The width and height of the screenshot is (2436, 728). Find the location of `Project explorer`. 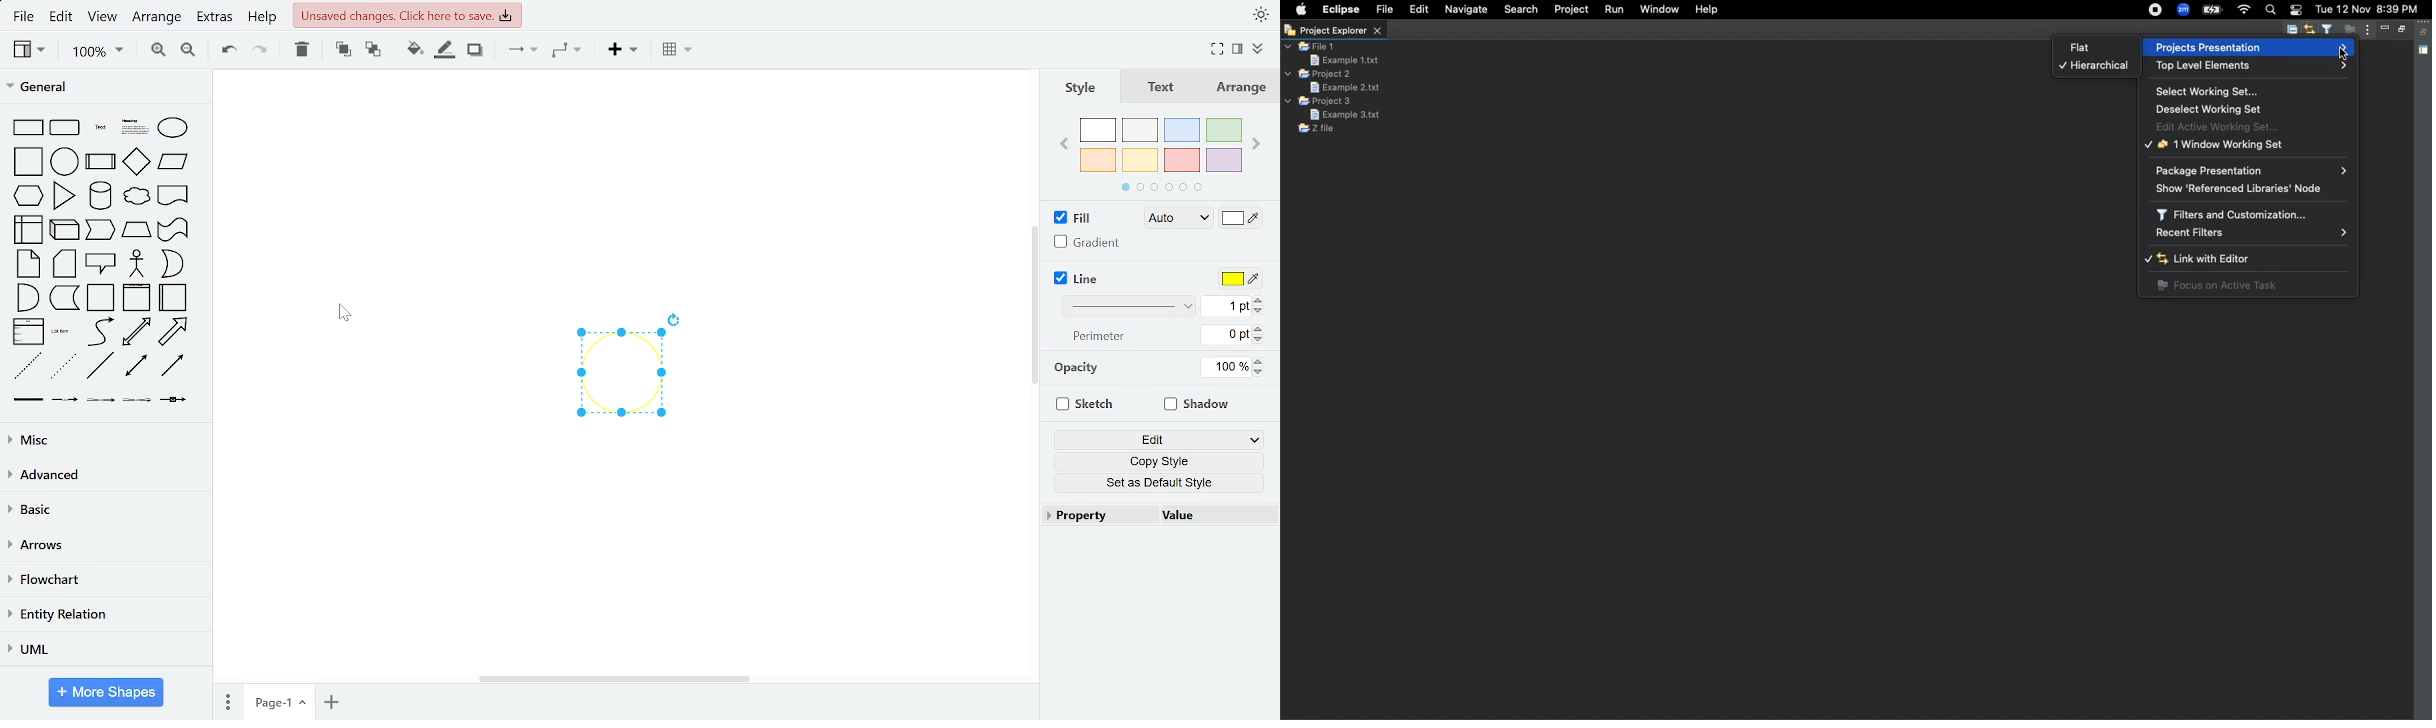

Project explorer is located at coordinates (1333, 31).